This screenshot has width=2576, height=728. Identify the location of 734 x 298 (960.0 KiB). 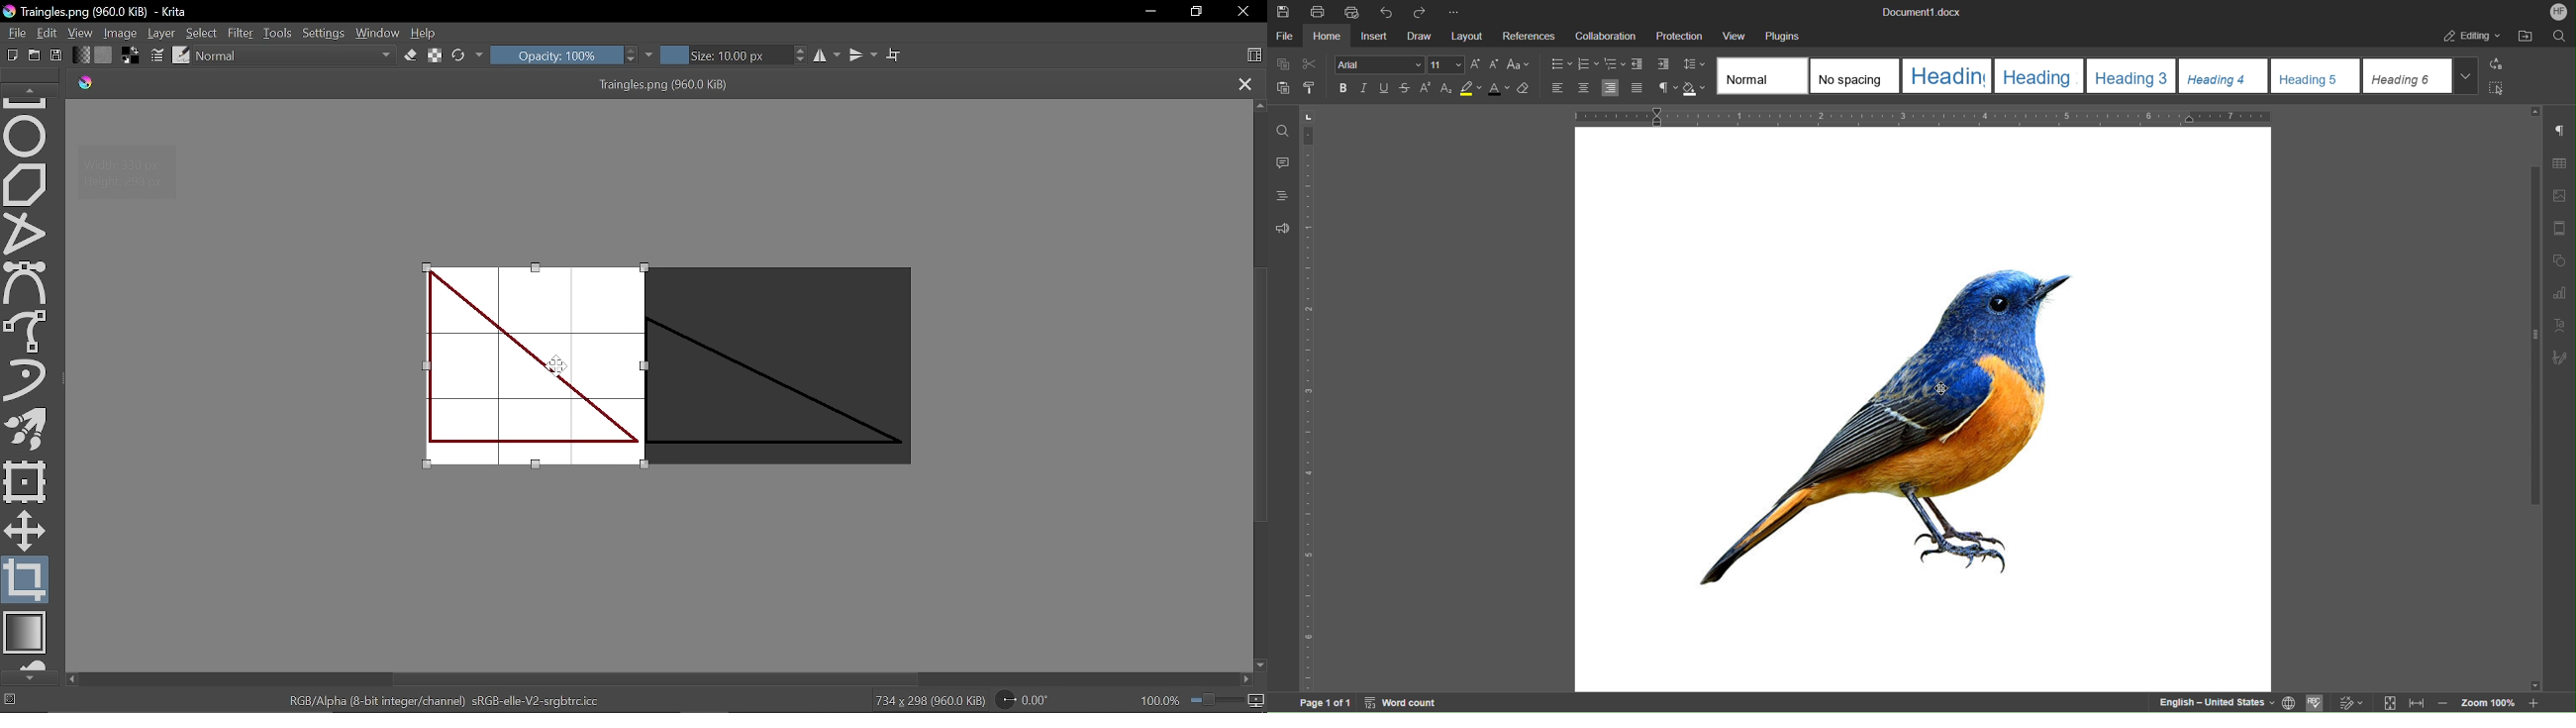
(929, 701).